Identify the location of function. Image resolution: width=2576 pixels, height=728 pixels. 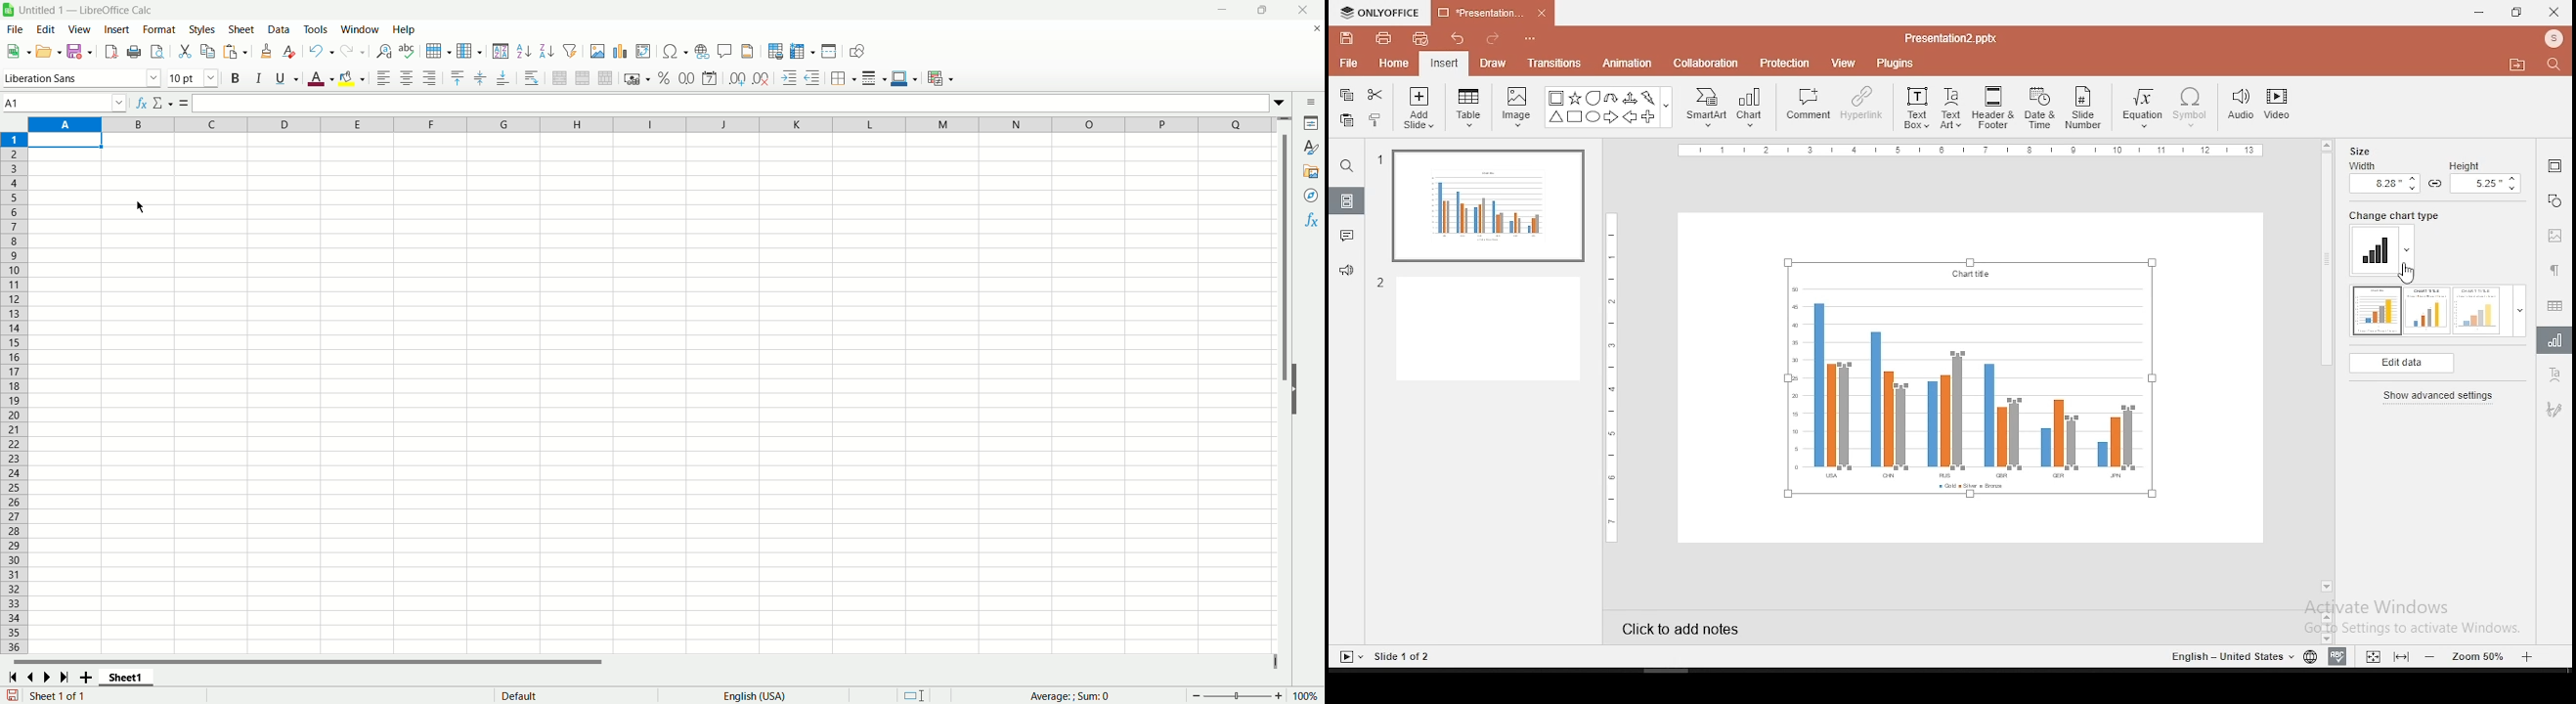
(1310, 222).